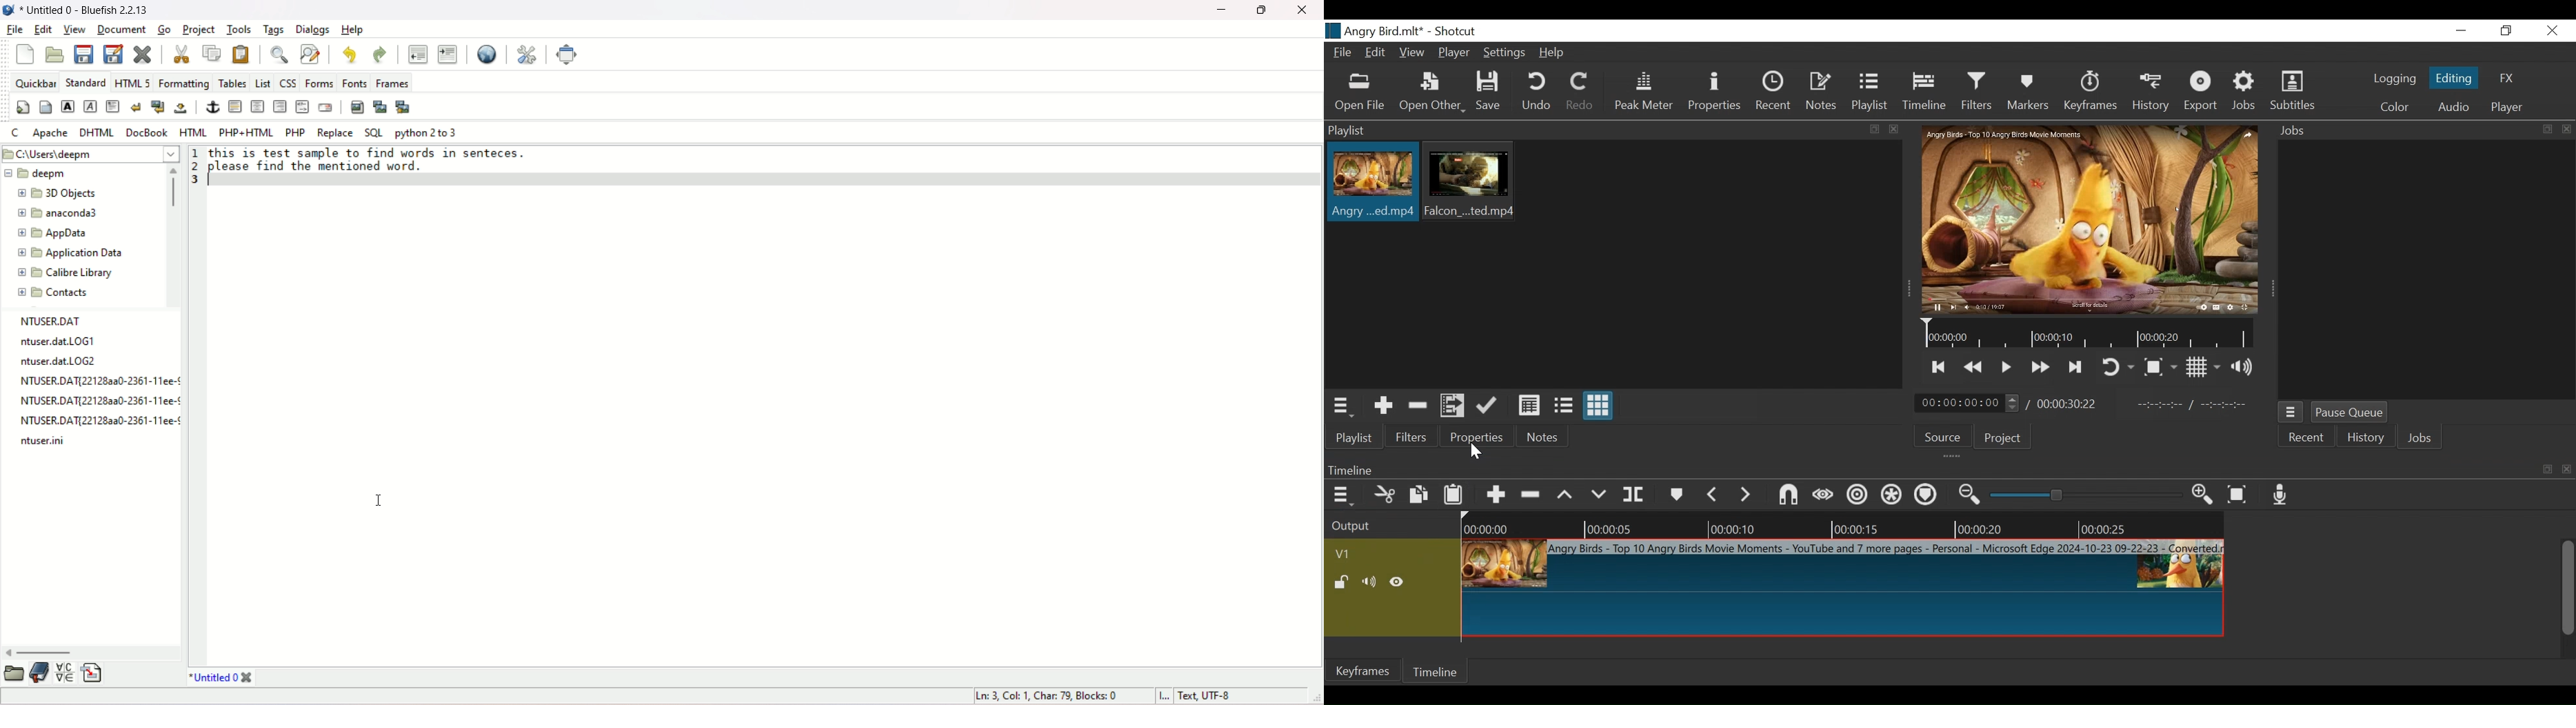 Image resolution: width=2576 pixels, height=728 pixels. Describe the element at coordinates (1972, 495) in the screenshot. I see `Zoom timeline out` at that location.